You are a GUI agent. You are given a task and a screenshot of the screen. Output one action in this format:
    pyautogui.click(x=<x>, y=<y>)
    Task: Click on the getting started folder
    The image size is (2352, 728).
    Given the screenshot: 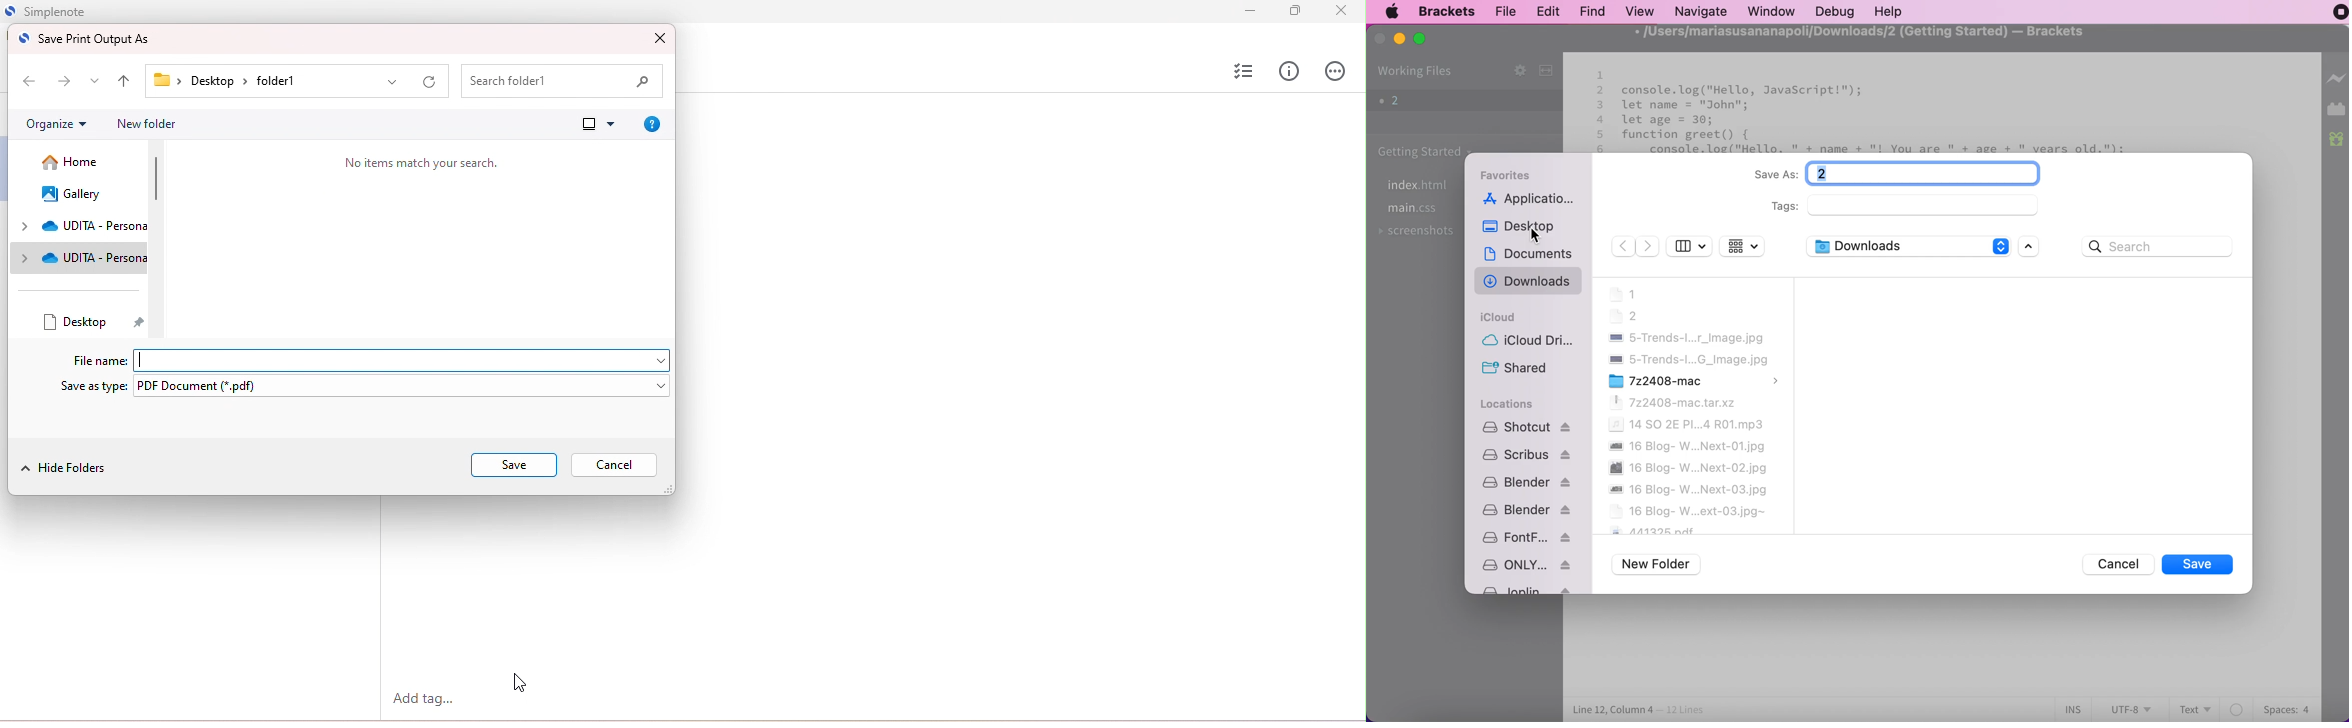 What is the action you would take?
    pyautogui.click(x=1422, y=151)
    